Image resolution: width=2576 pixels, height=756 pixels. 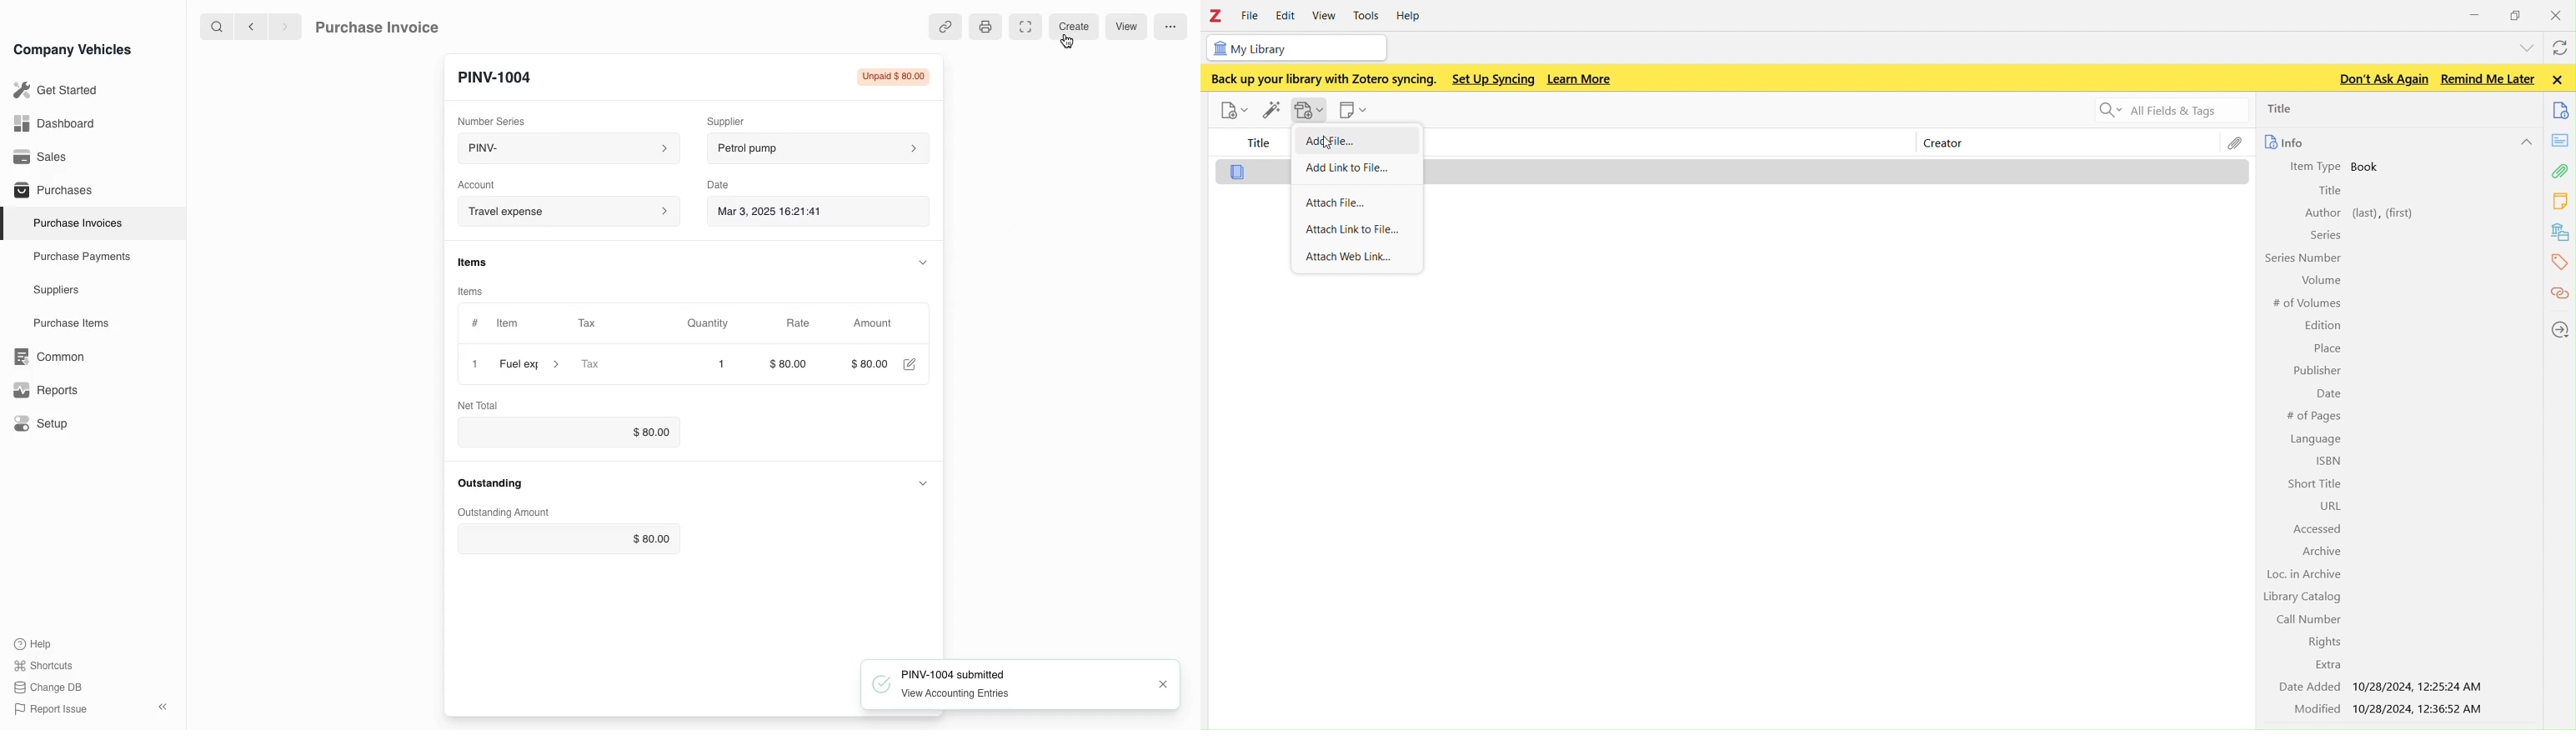 I want to click on new note, so click(x=1355, y=108).